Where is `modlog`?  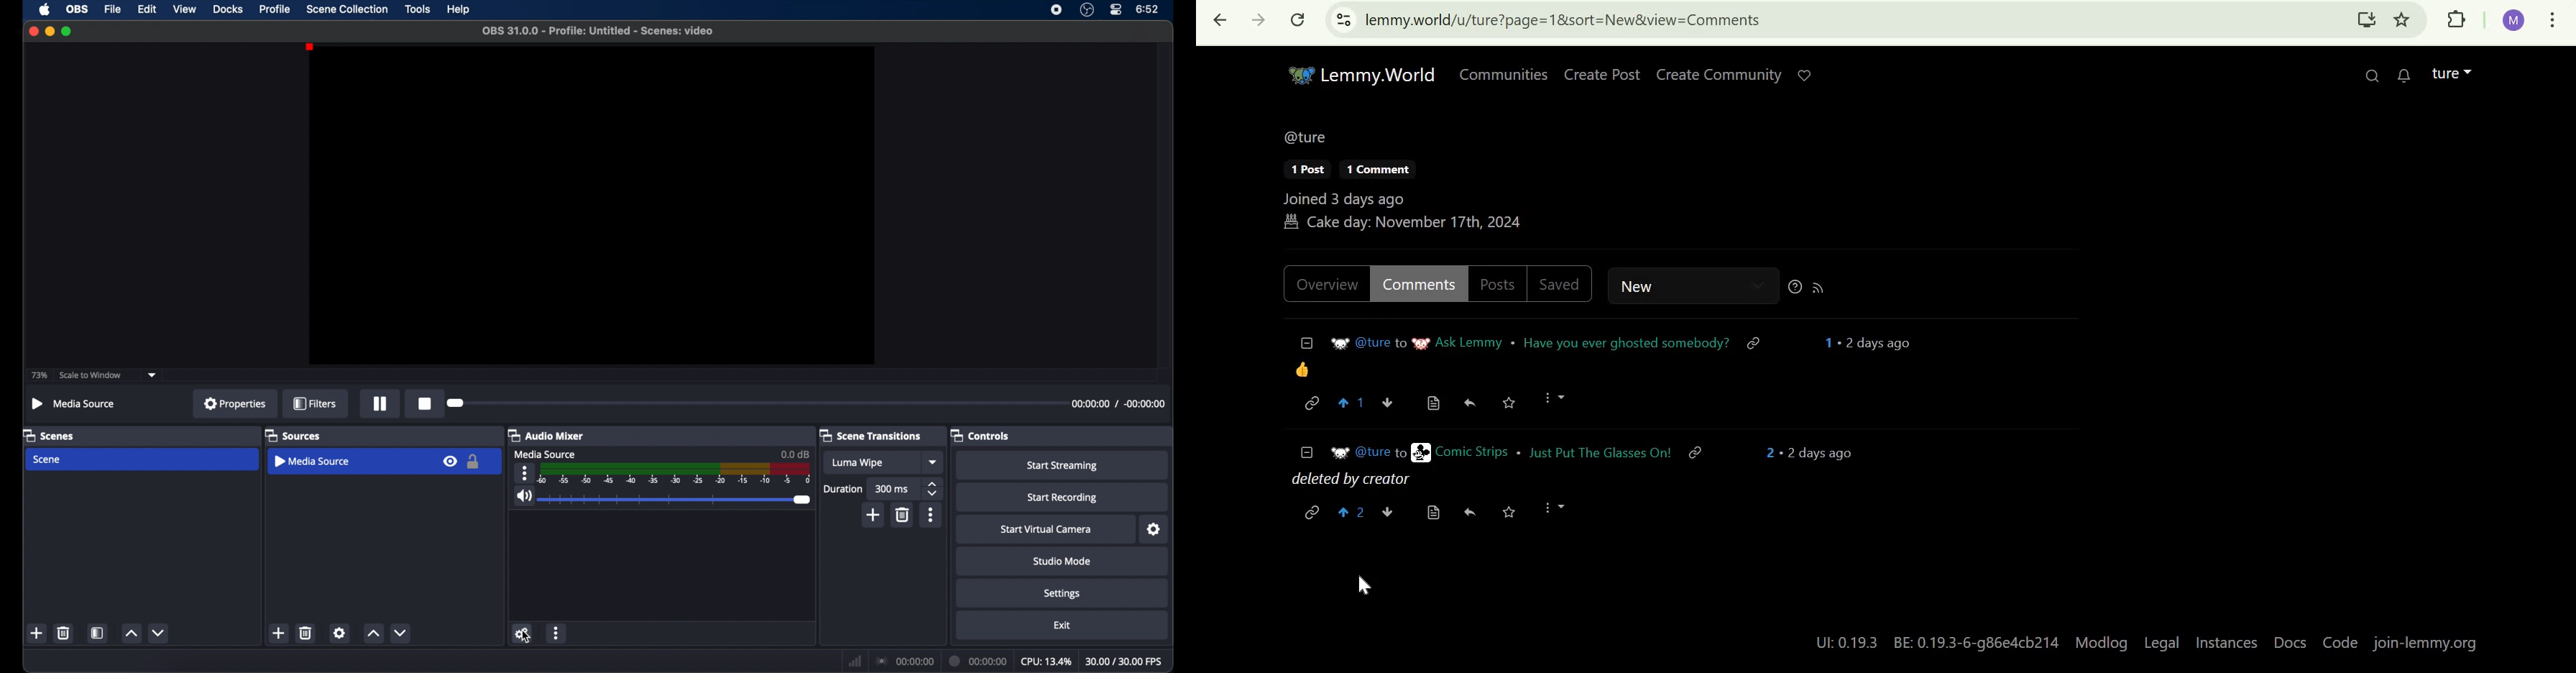 modlog is located at coordinates (2104, 644).